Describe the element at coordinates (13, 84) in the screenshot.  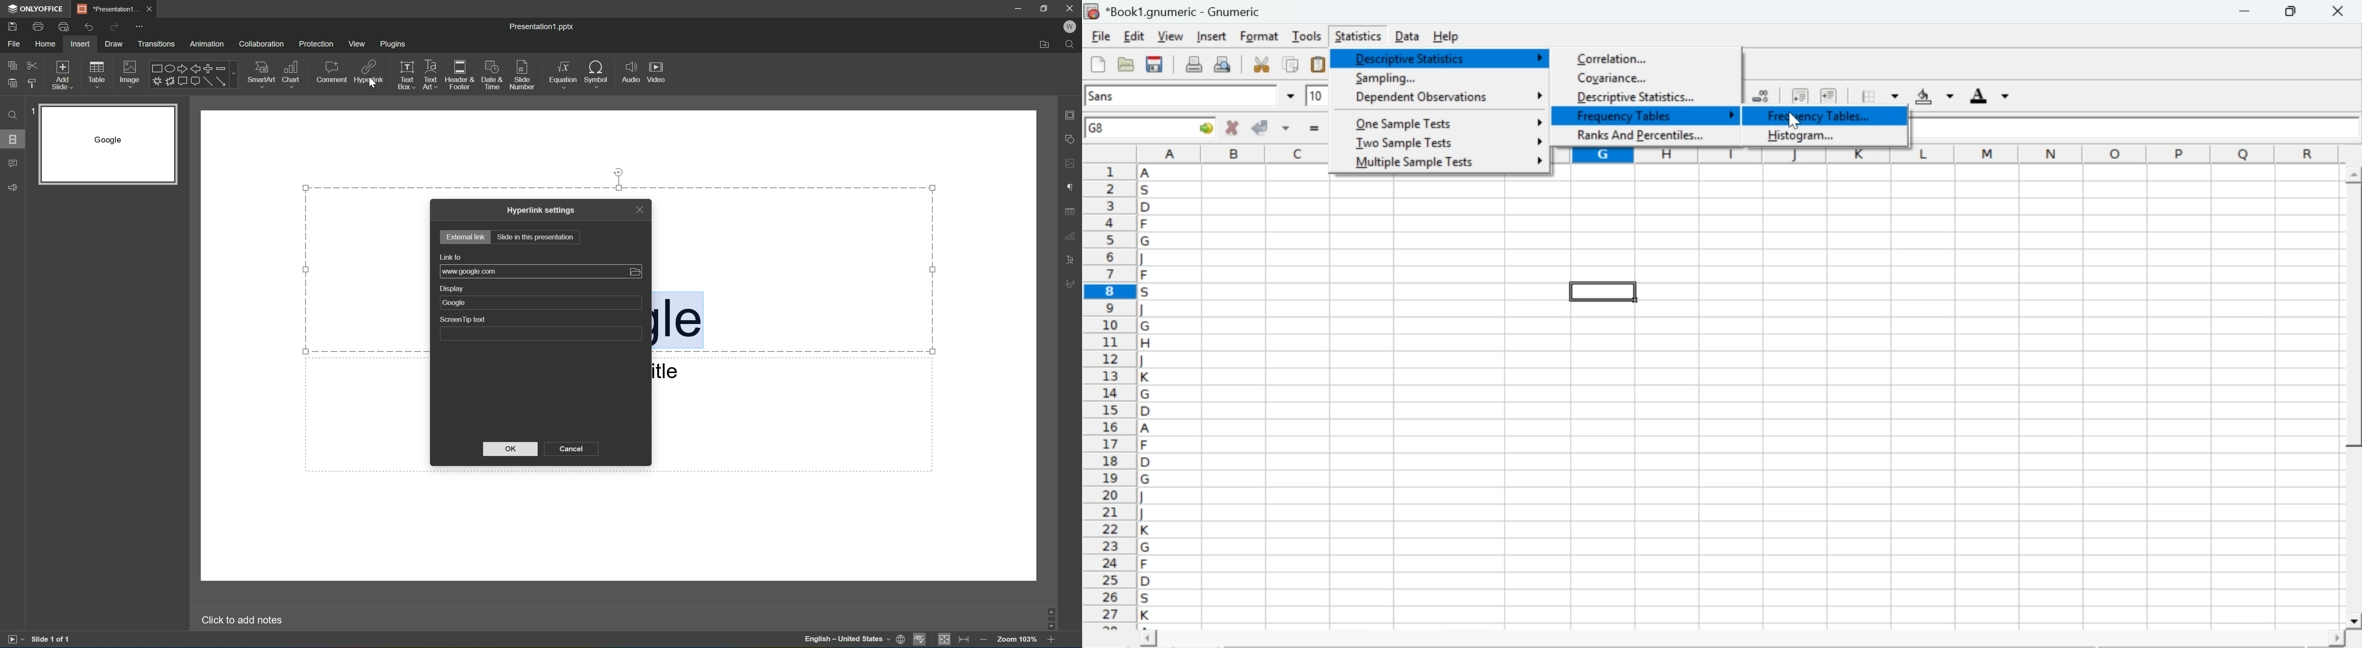
I see `Paste` at that location.